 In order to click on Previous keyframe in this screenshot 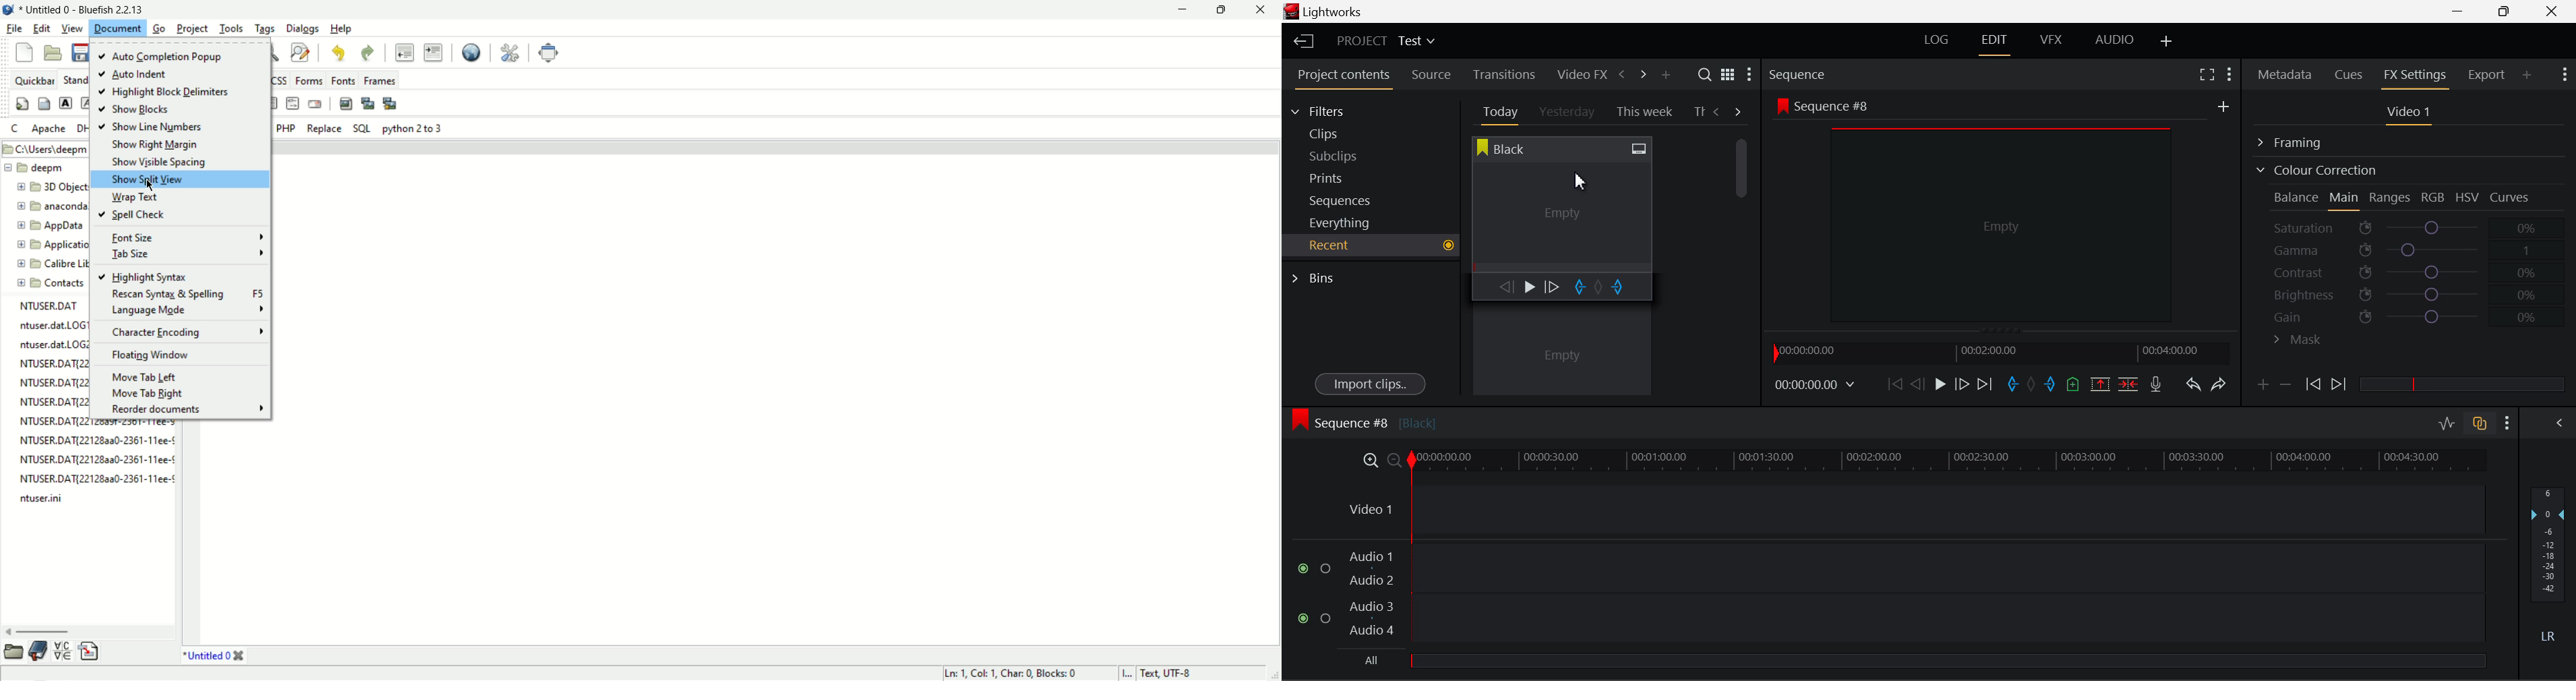, I will do `click(2312, 385)`.